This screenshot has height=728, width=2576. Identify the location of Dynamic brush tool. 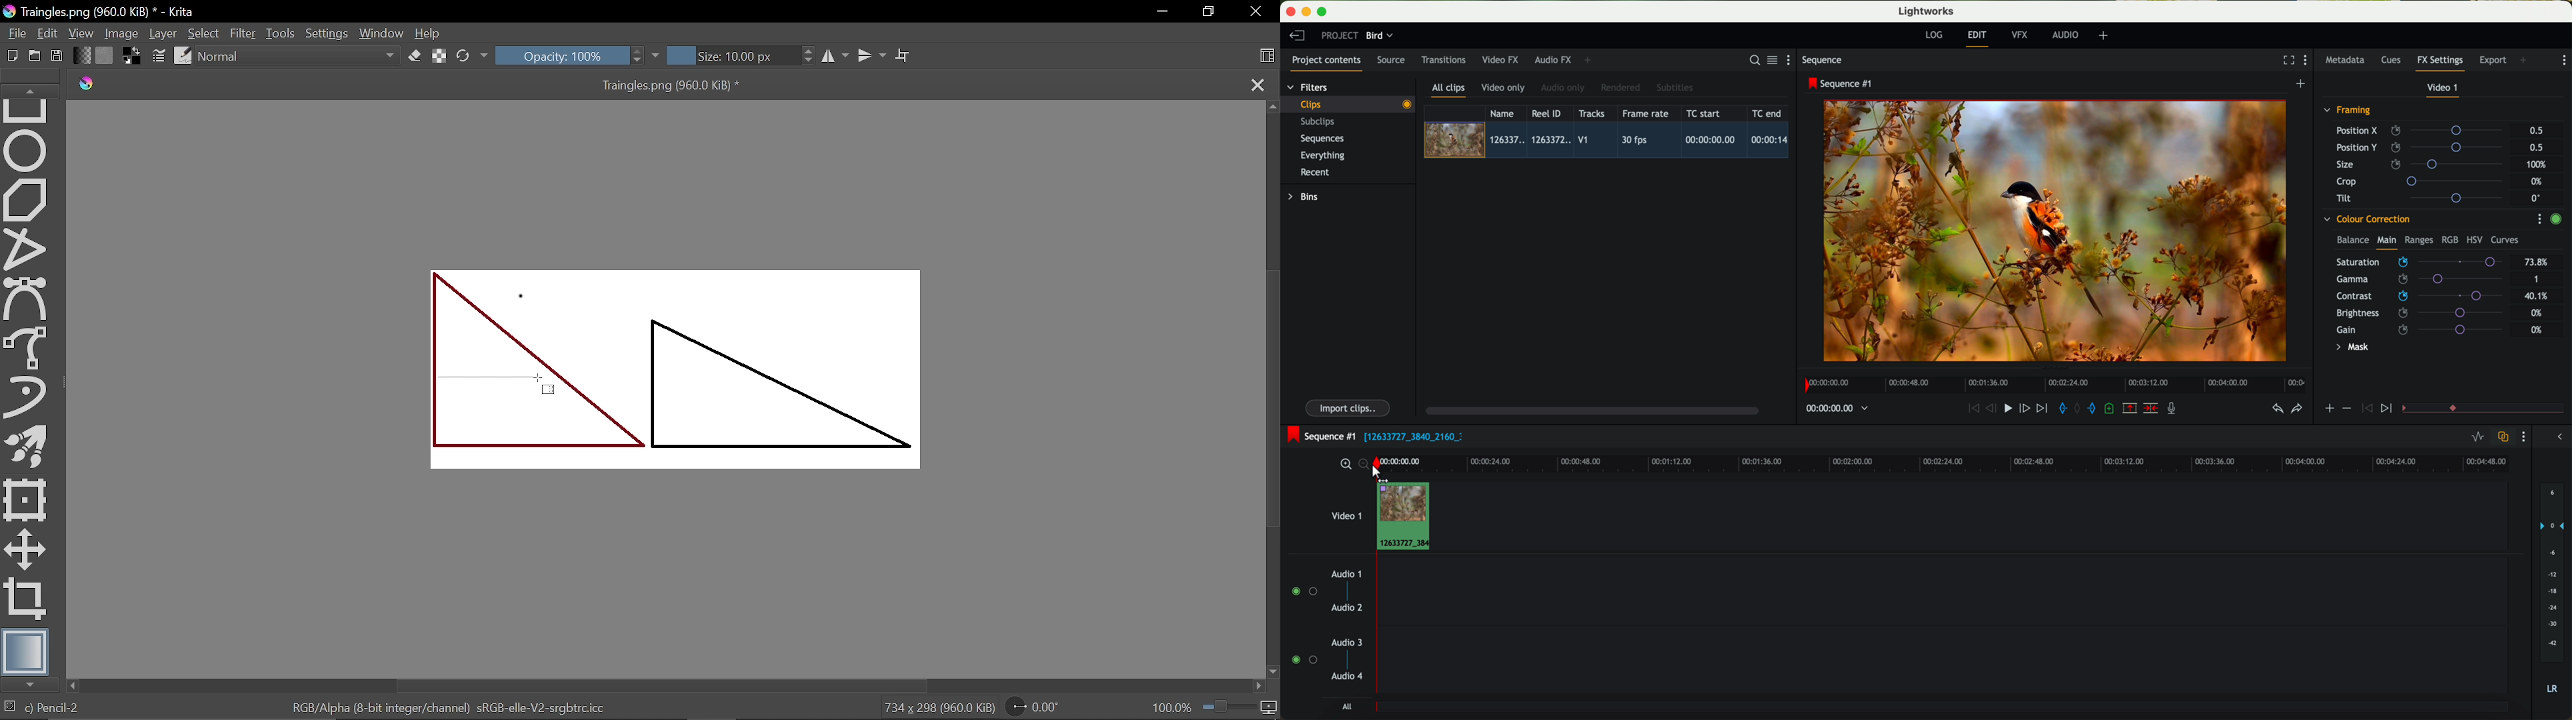
(26, 397).